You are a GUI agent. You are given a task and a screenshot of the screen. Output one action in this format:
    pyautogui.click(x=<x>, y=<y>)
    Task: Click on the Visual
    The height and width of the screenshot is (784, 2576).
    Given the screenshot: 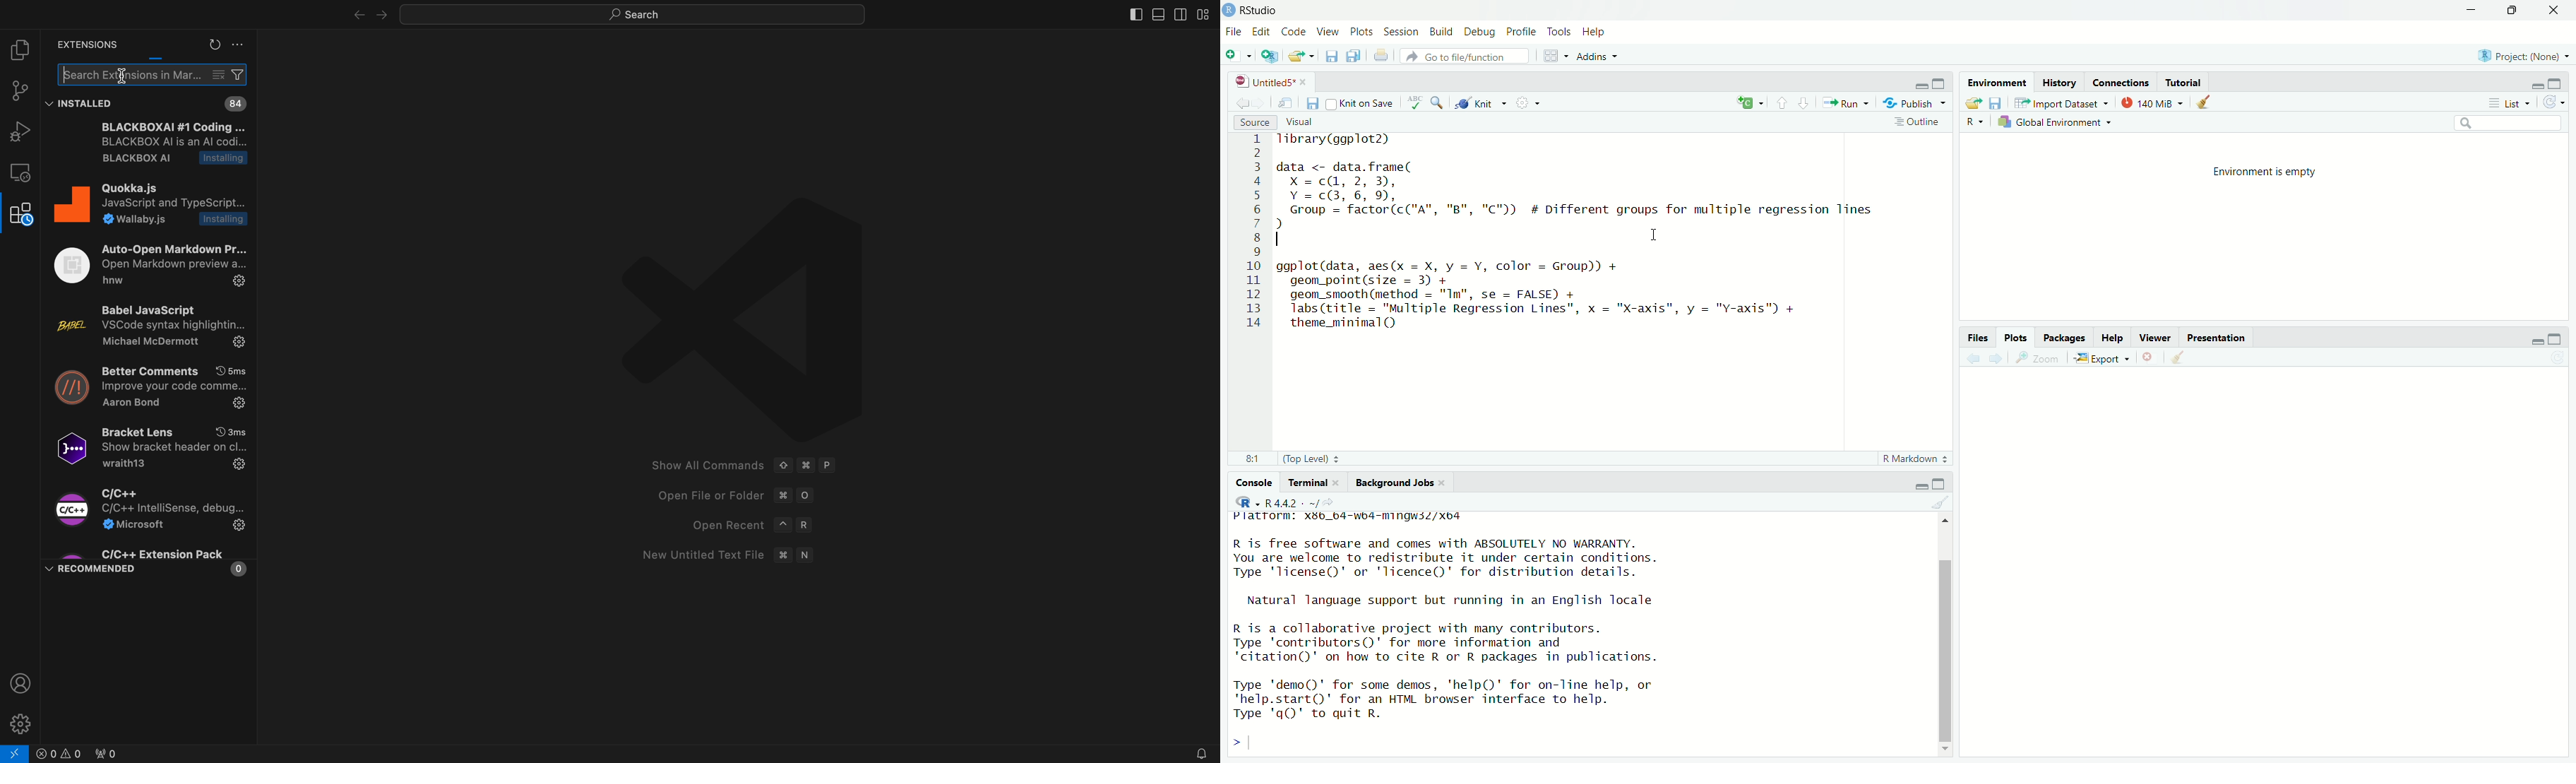 What is the action you would take?
    pyautogui.click(x=1308, y=120)
    